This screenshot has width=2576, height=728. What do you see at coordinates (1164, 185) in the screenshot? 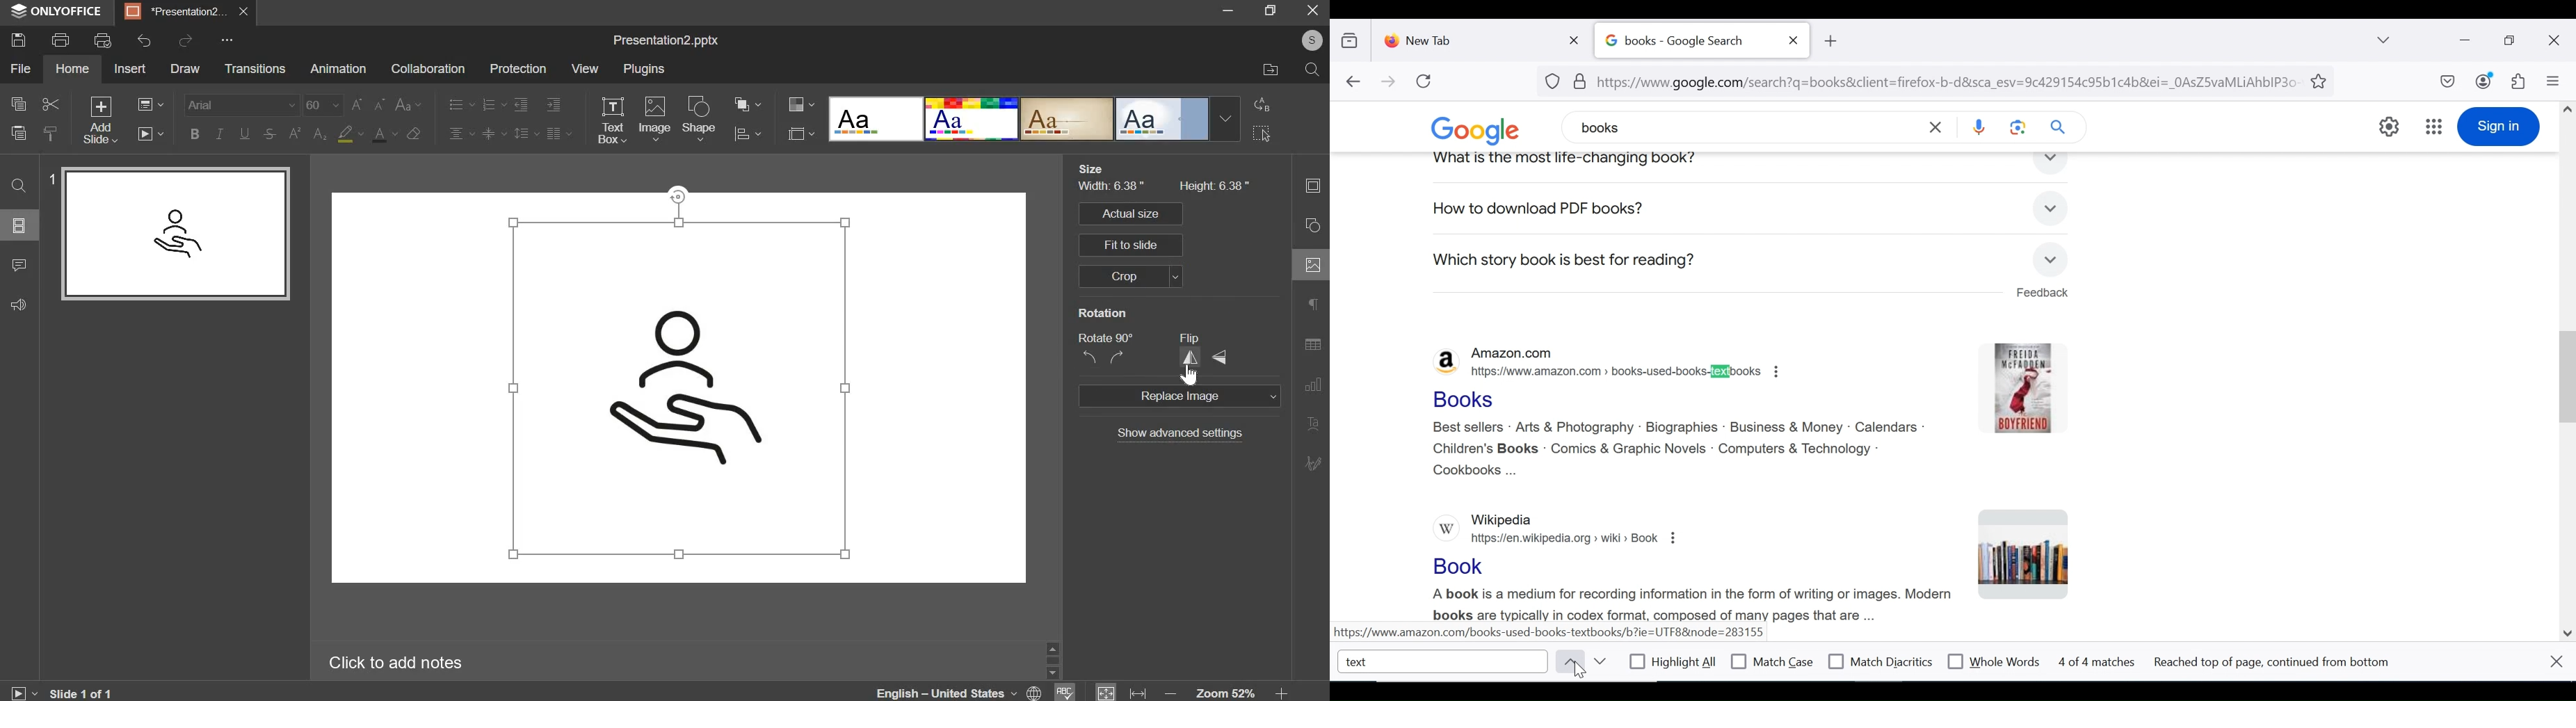
I see `size of image` at bounding box center [1164, 185].